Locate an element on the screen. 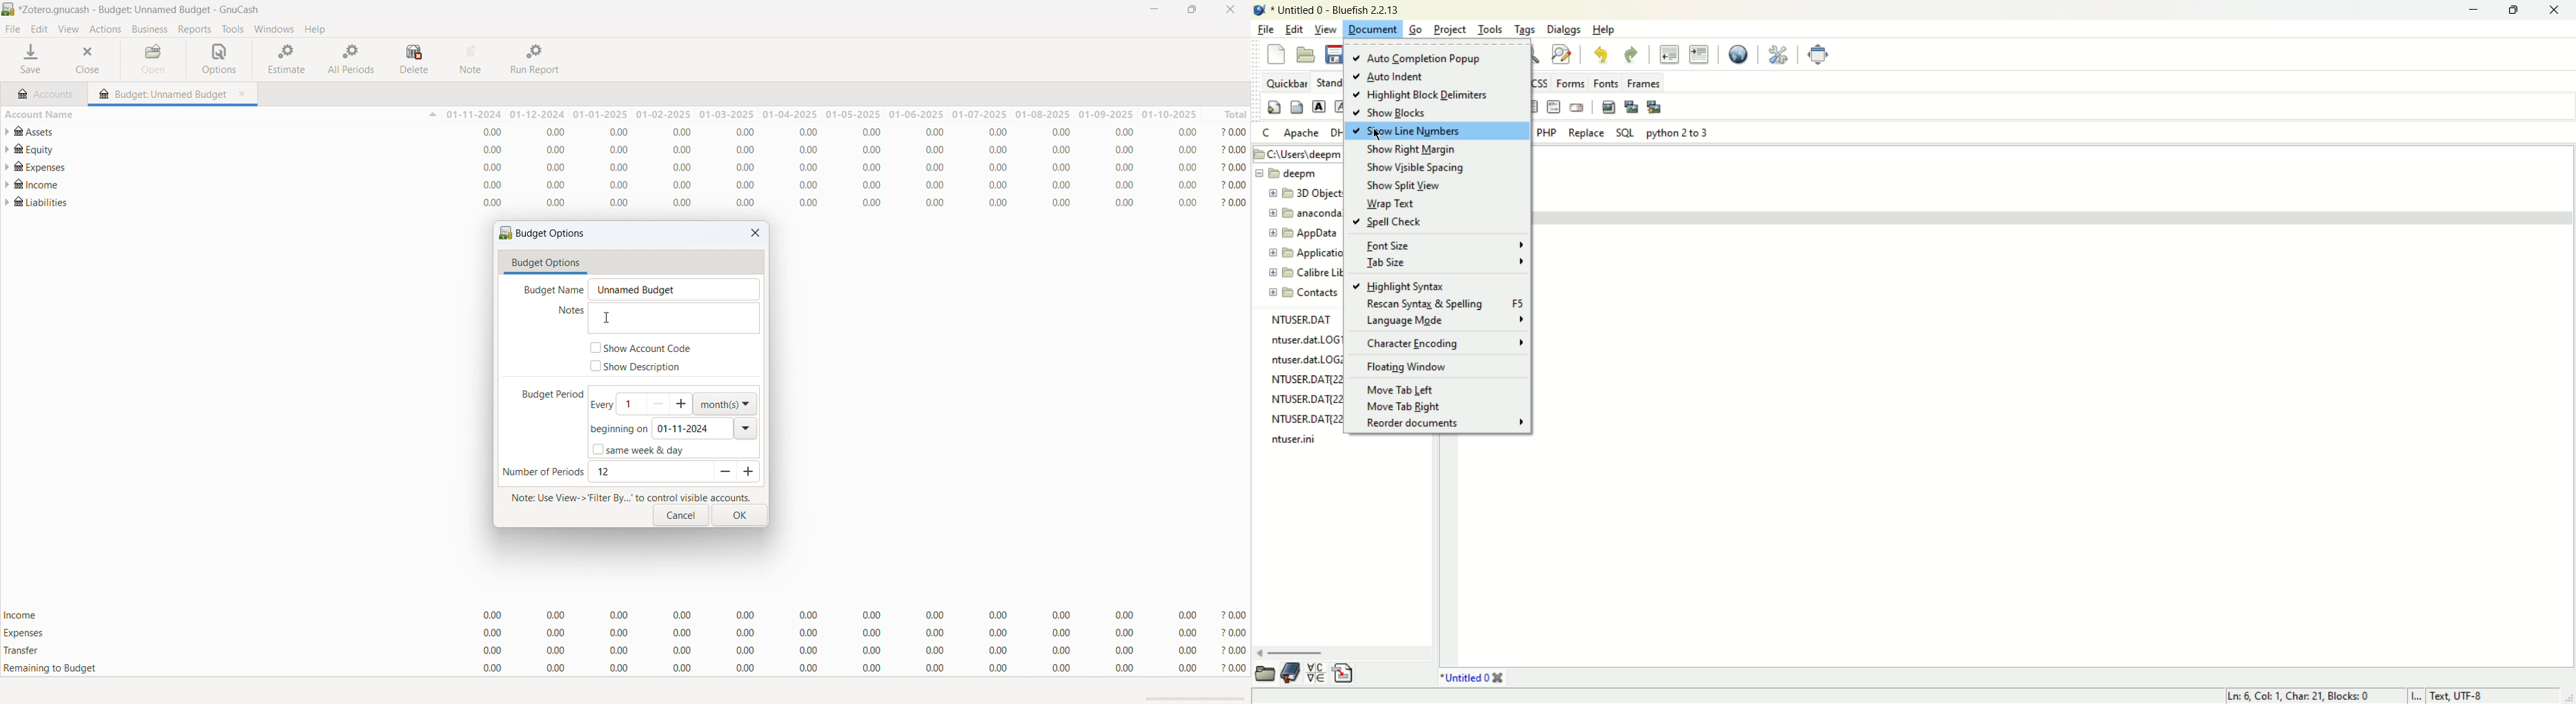 This screenshot has height=728, width=2576. actions is located at coordinates (105, 29).